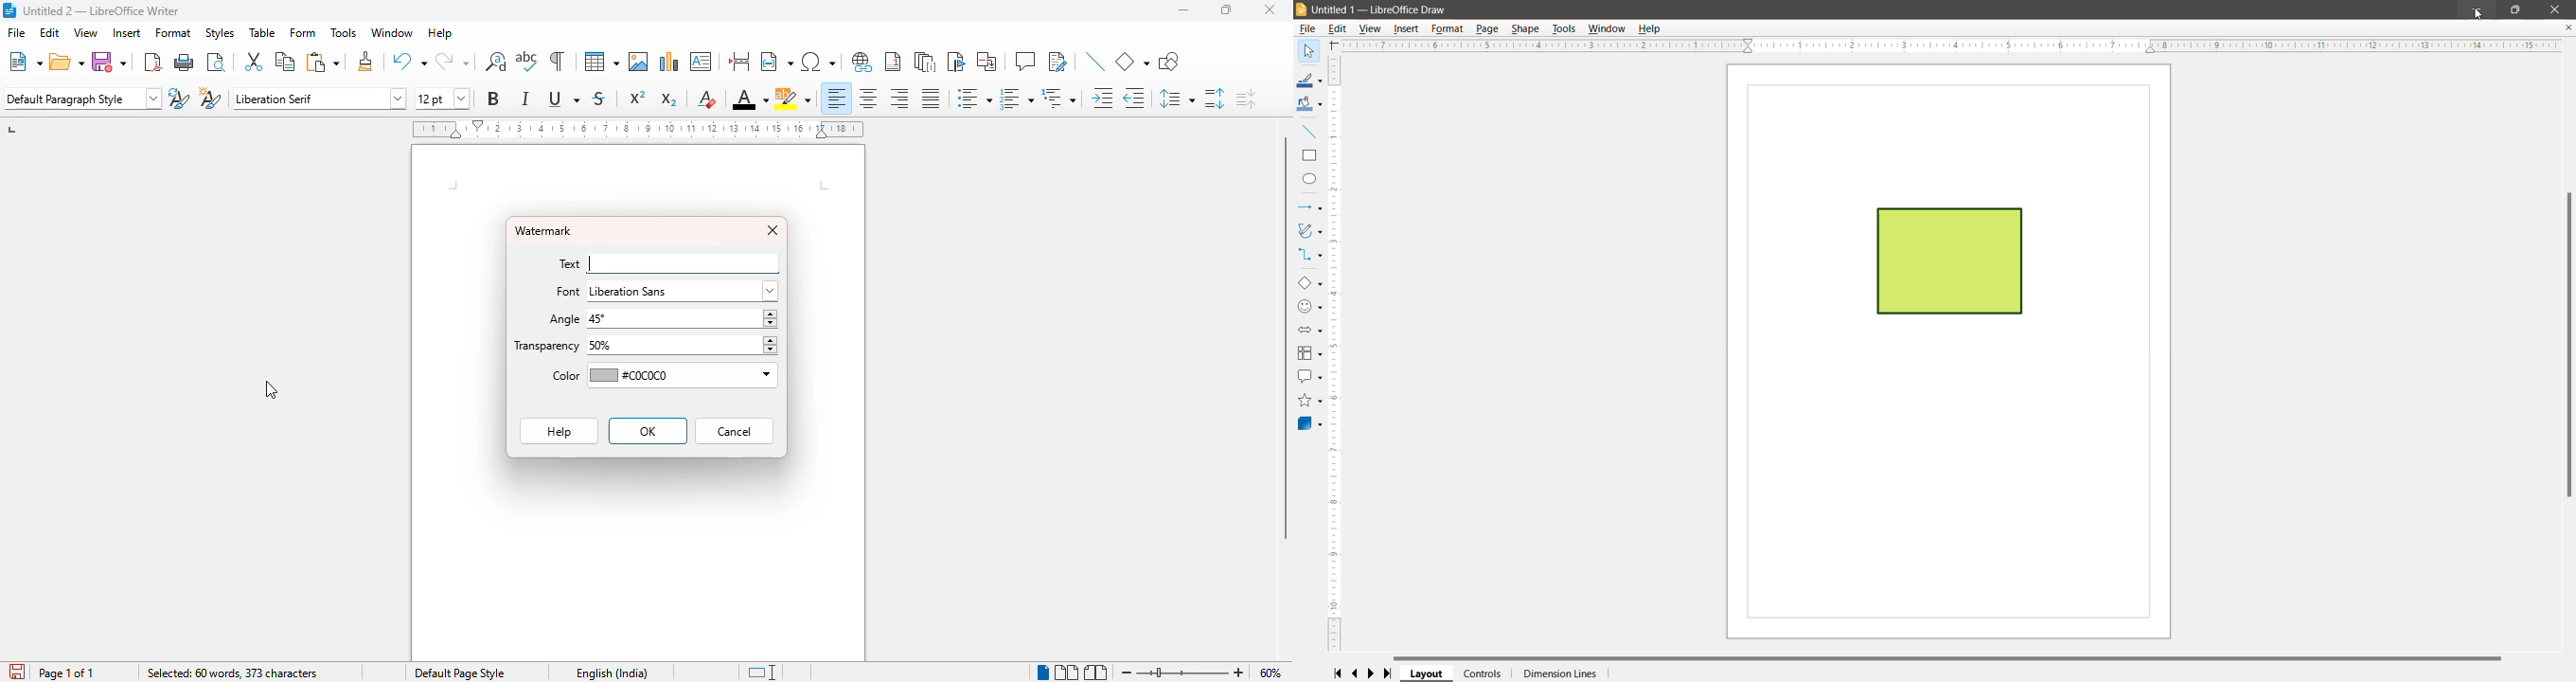 Image resolution: width=2576 pixels, height=700 pixels. Describe the element at coordinates (738, 62) in the screenshot. I see `insert page break` at that location.